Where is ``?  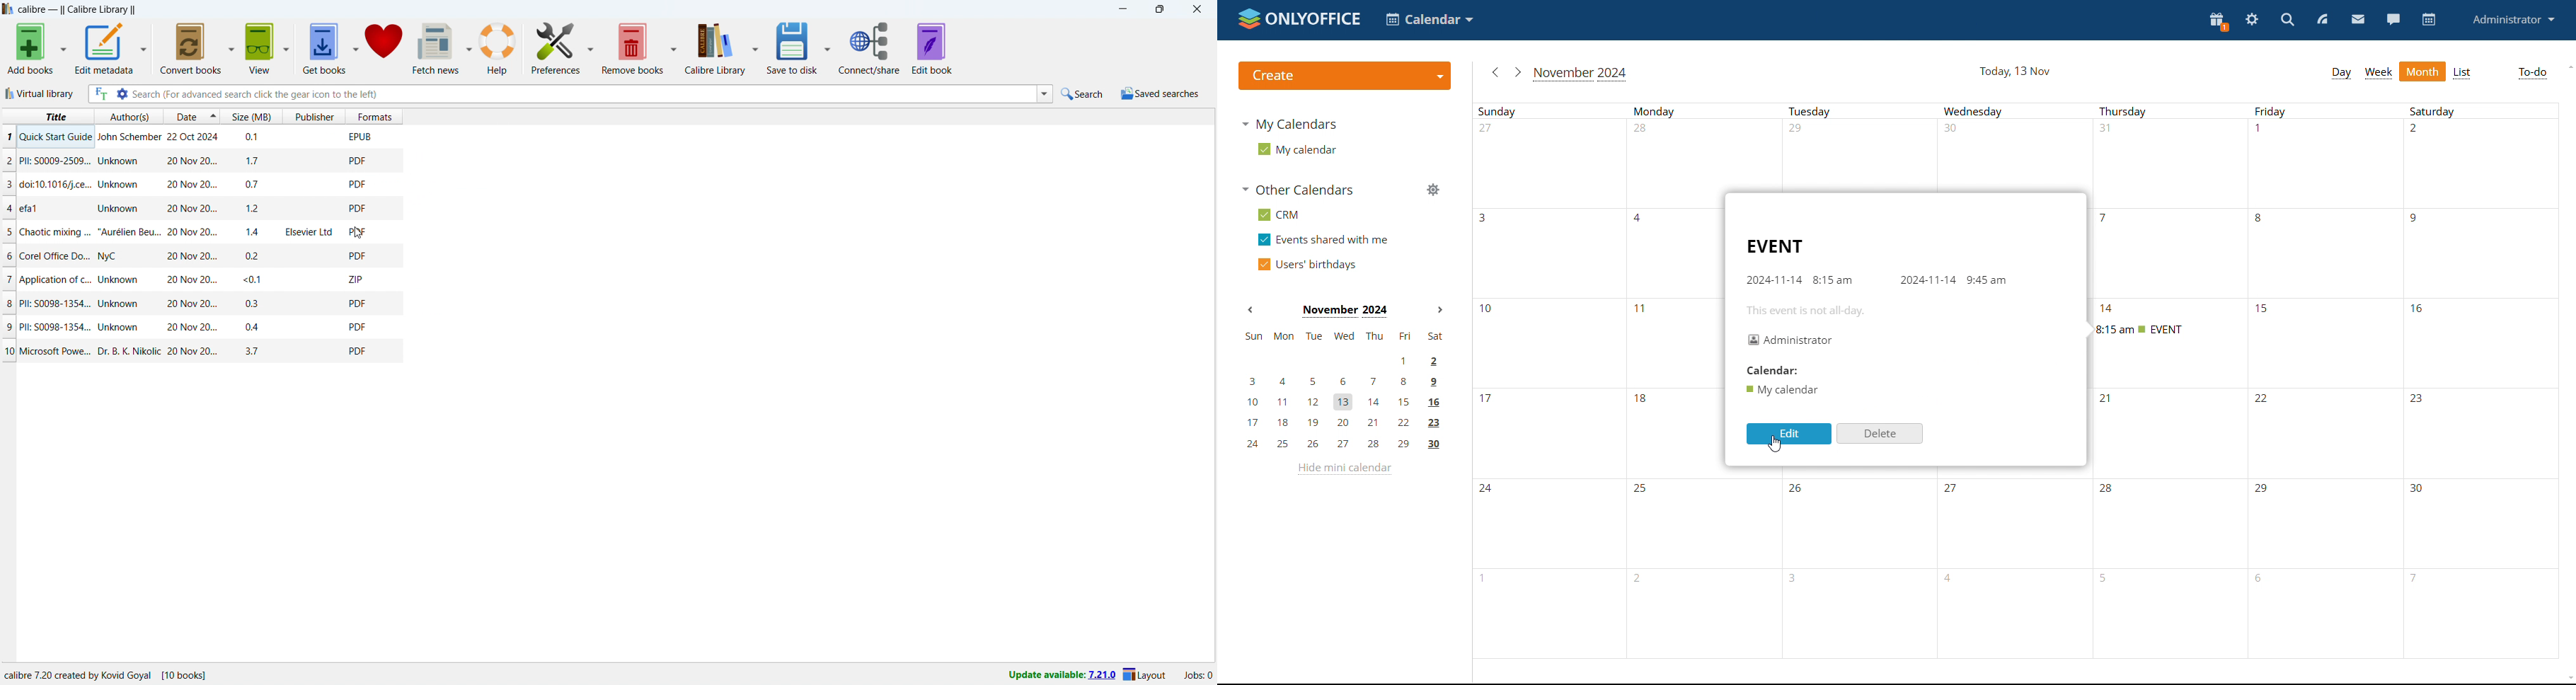
 is located at coordinates (222, 136).